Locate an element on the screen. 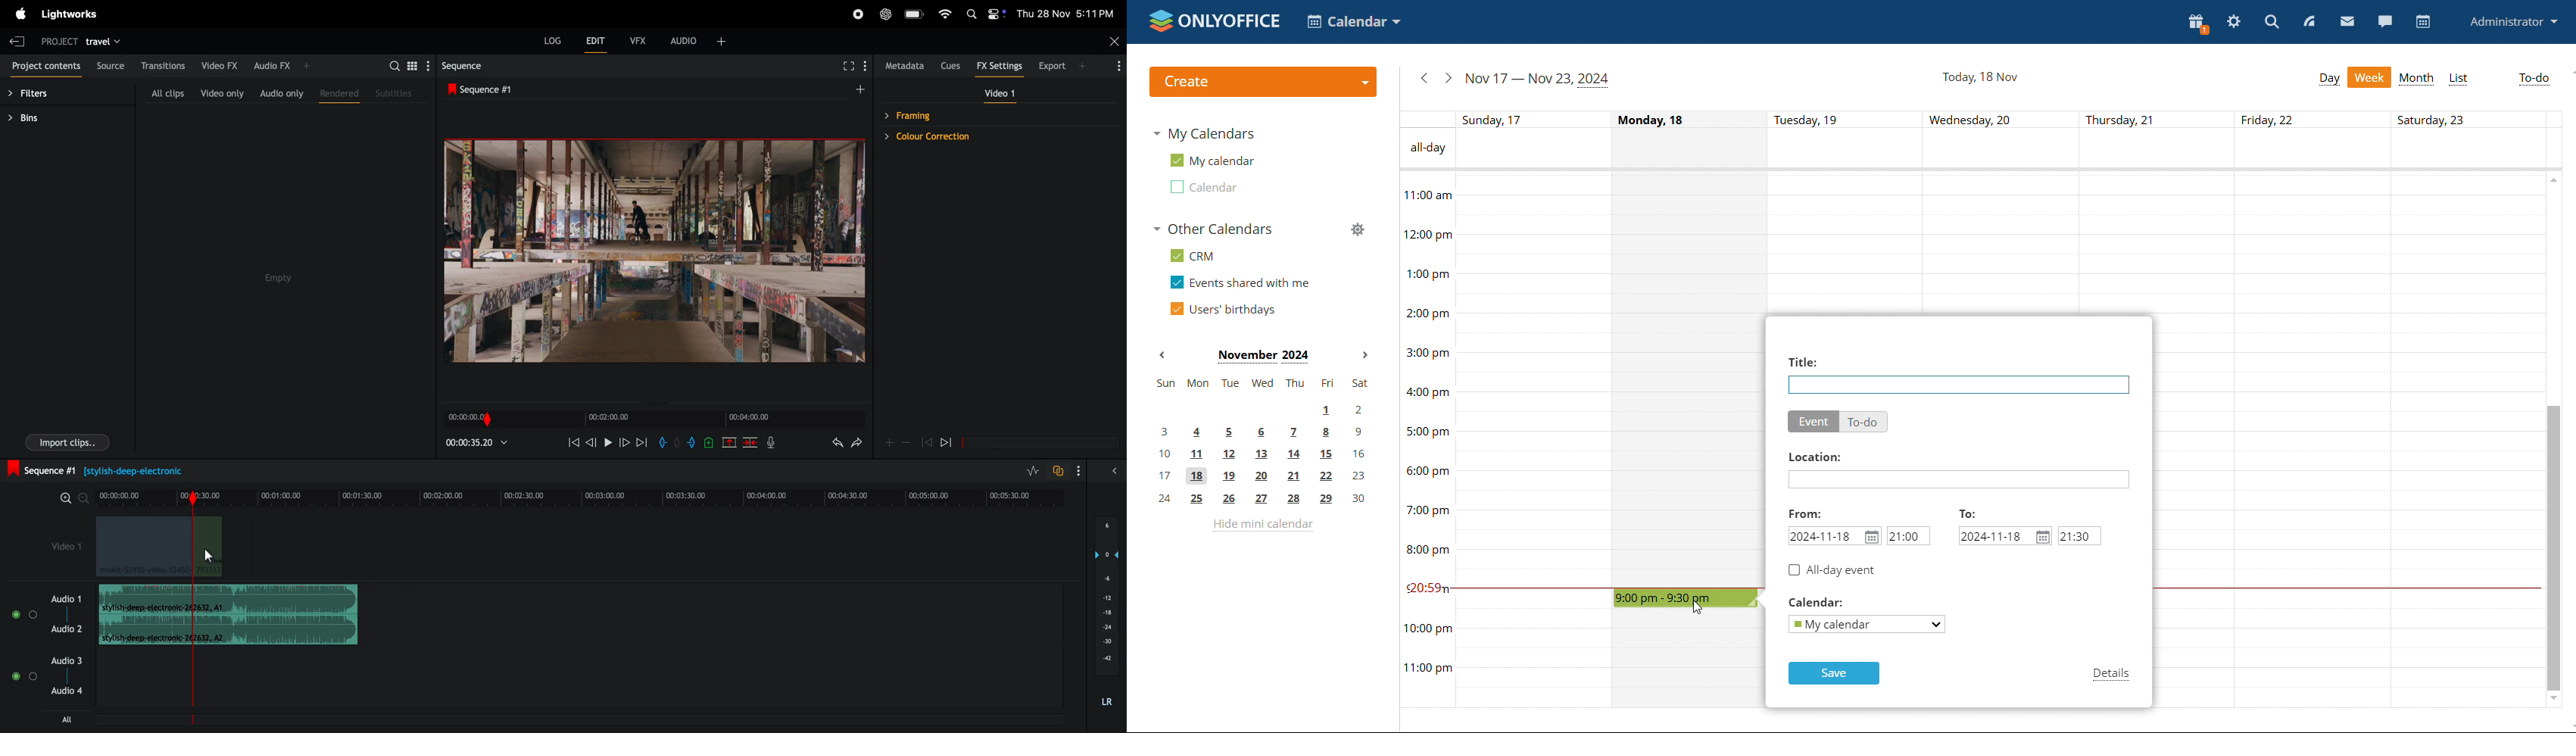  my calendar is located at coordinates (1212, 161).